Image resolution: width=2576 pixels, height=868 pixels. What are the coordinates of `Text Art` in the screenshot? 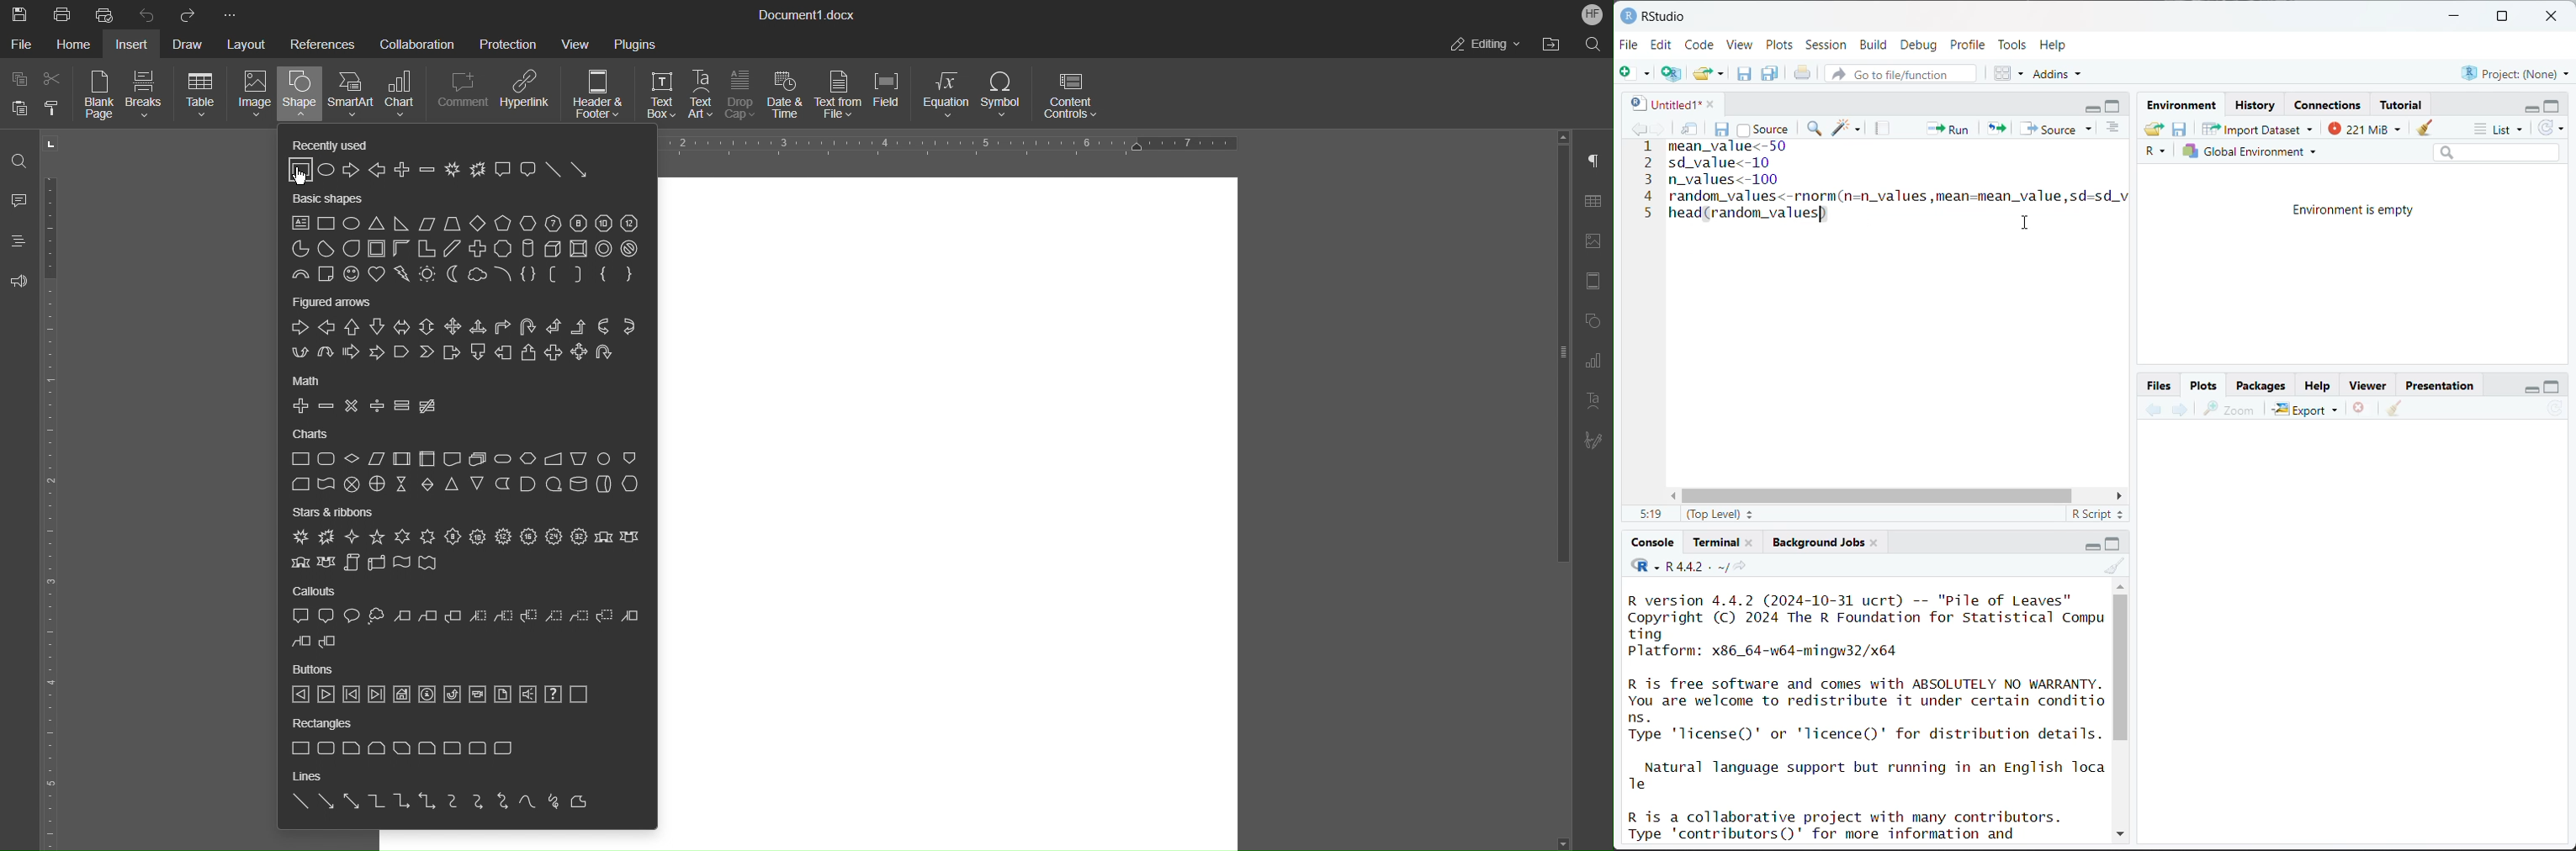 It's located at (702, 96).